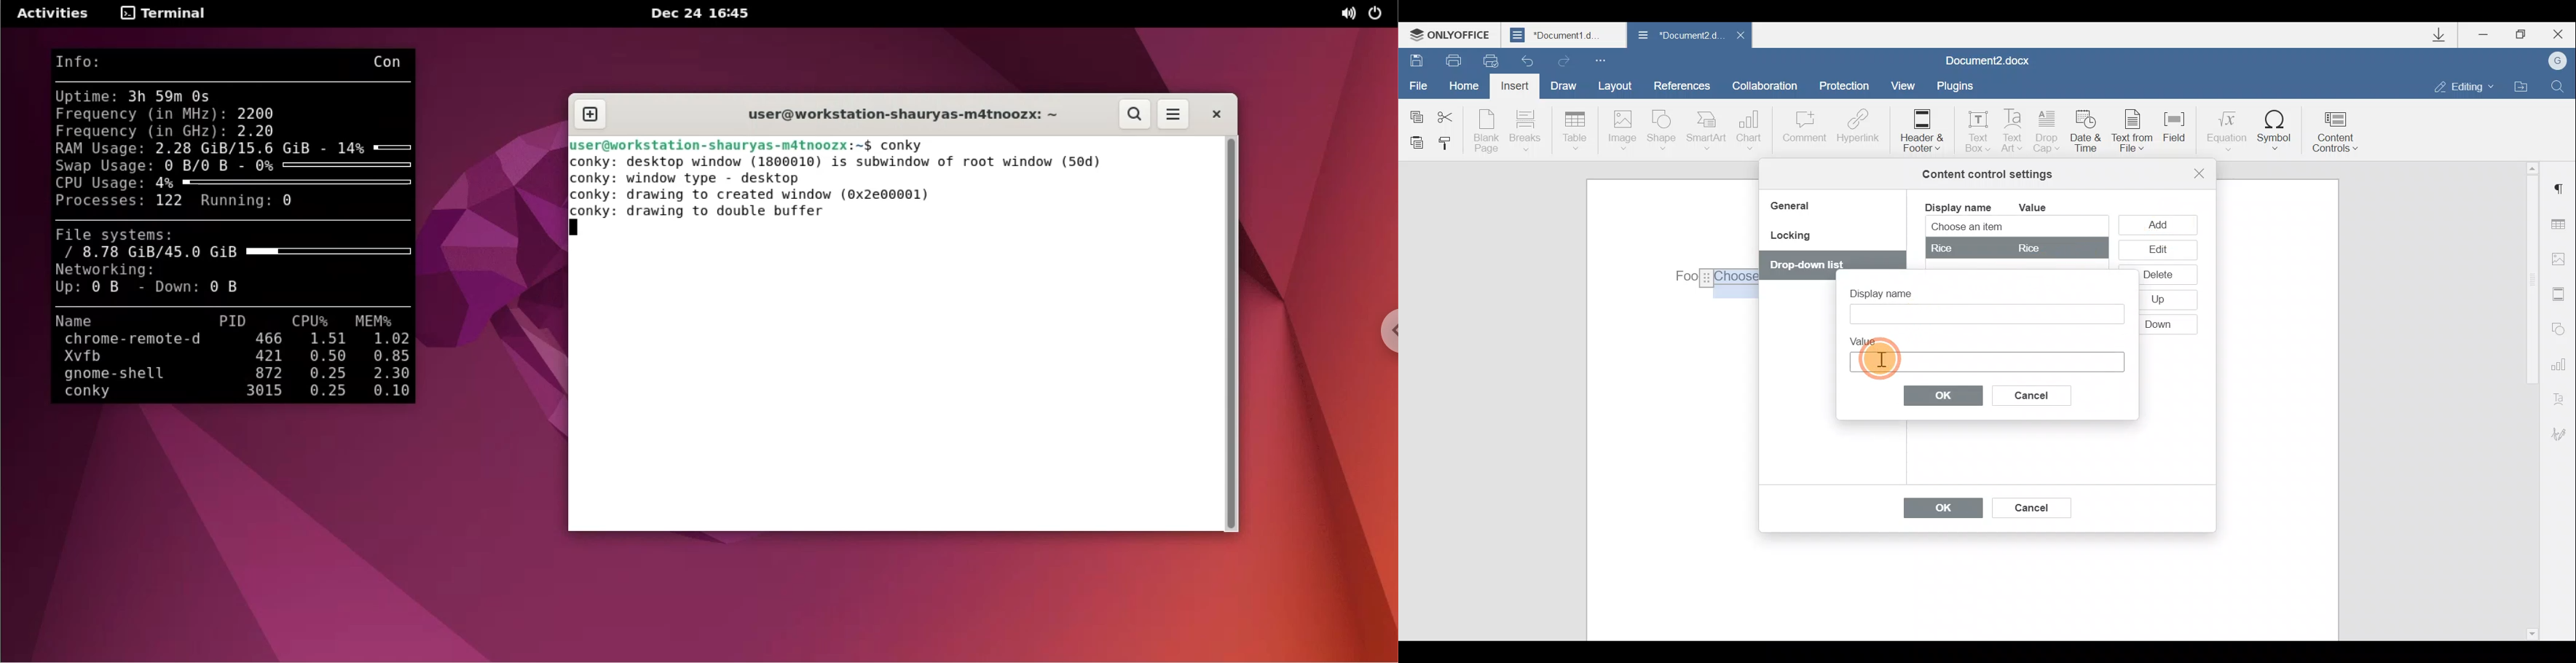  What do you see at coordinates (2200, 173) in the screenshot?
I see `Close` at bounding box center [2200, 173].